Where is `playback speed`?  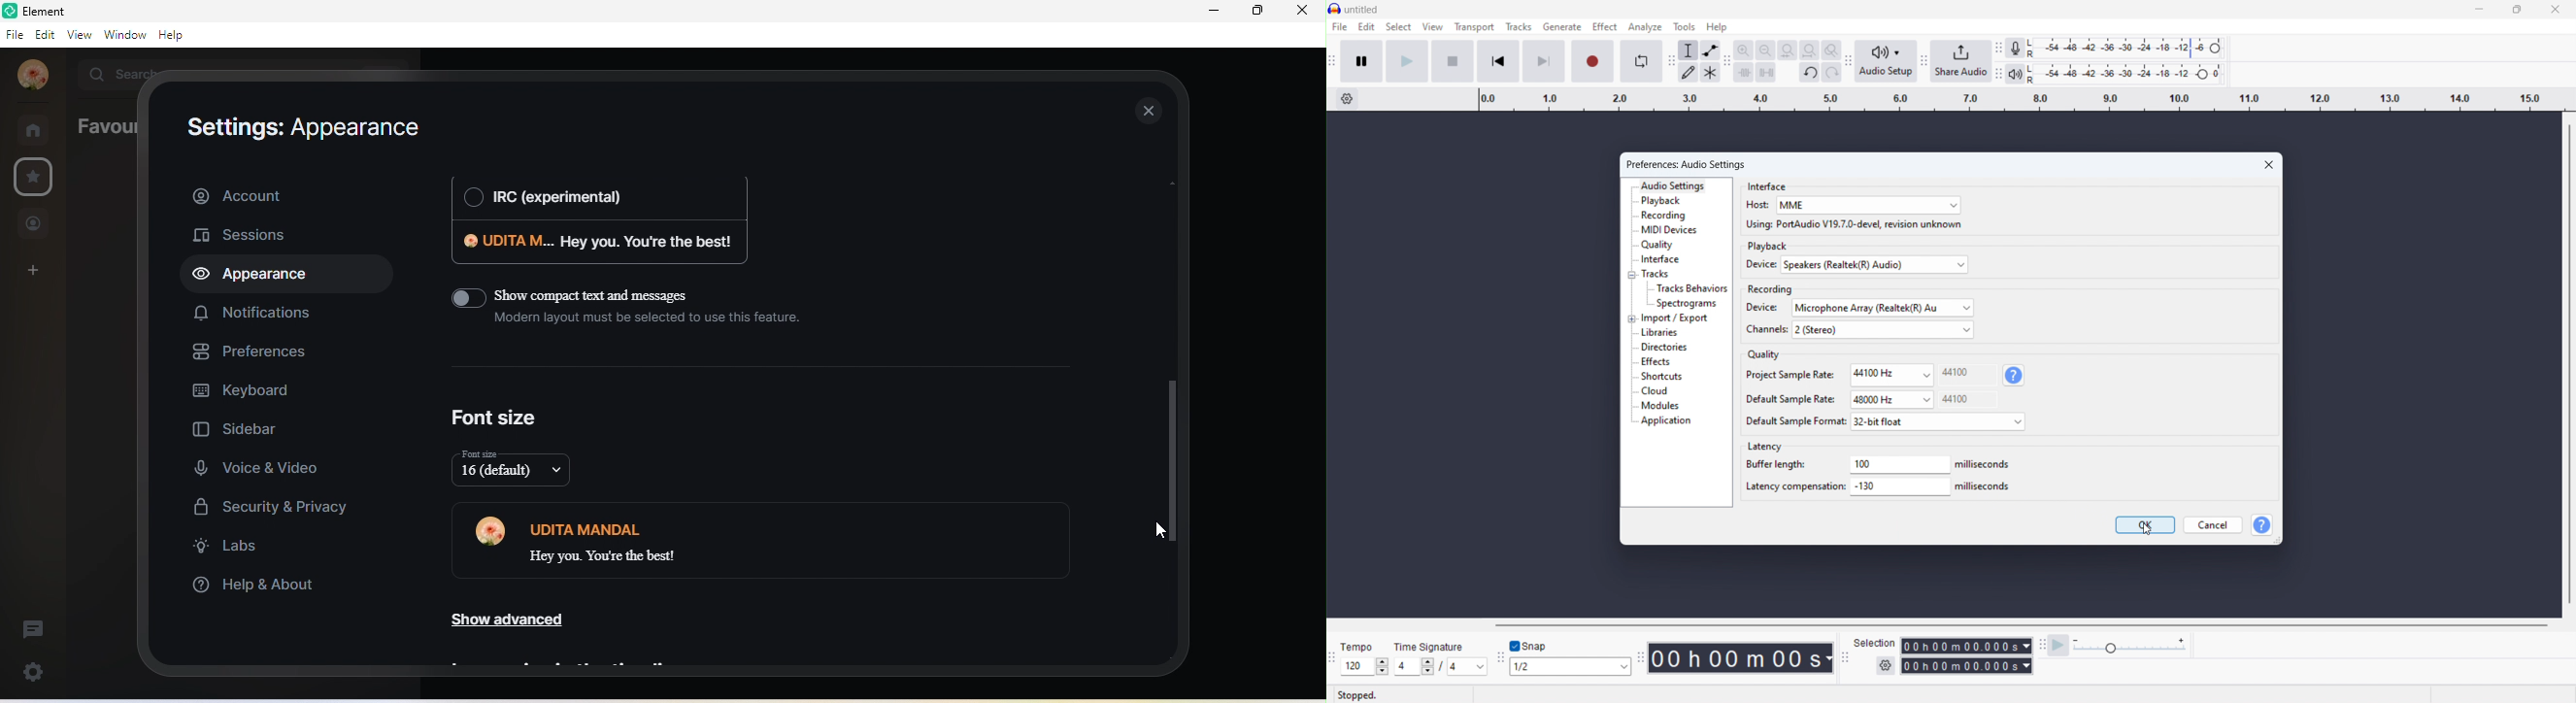 playback speed is located at coordinates (2130, 646).